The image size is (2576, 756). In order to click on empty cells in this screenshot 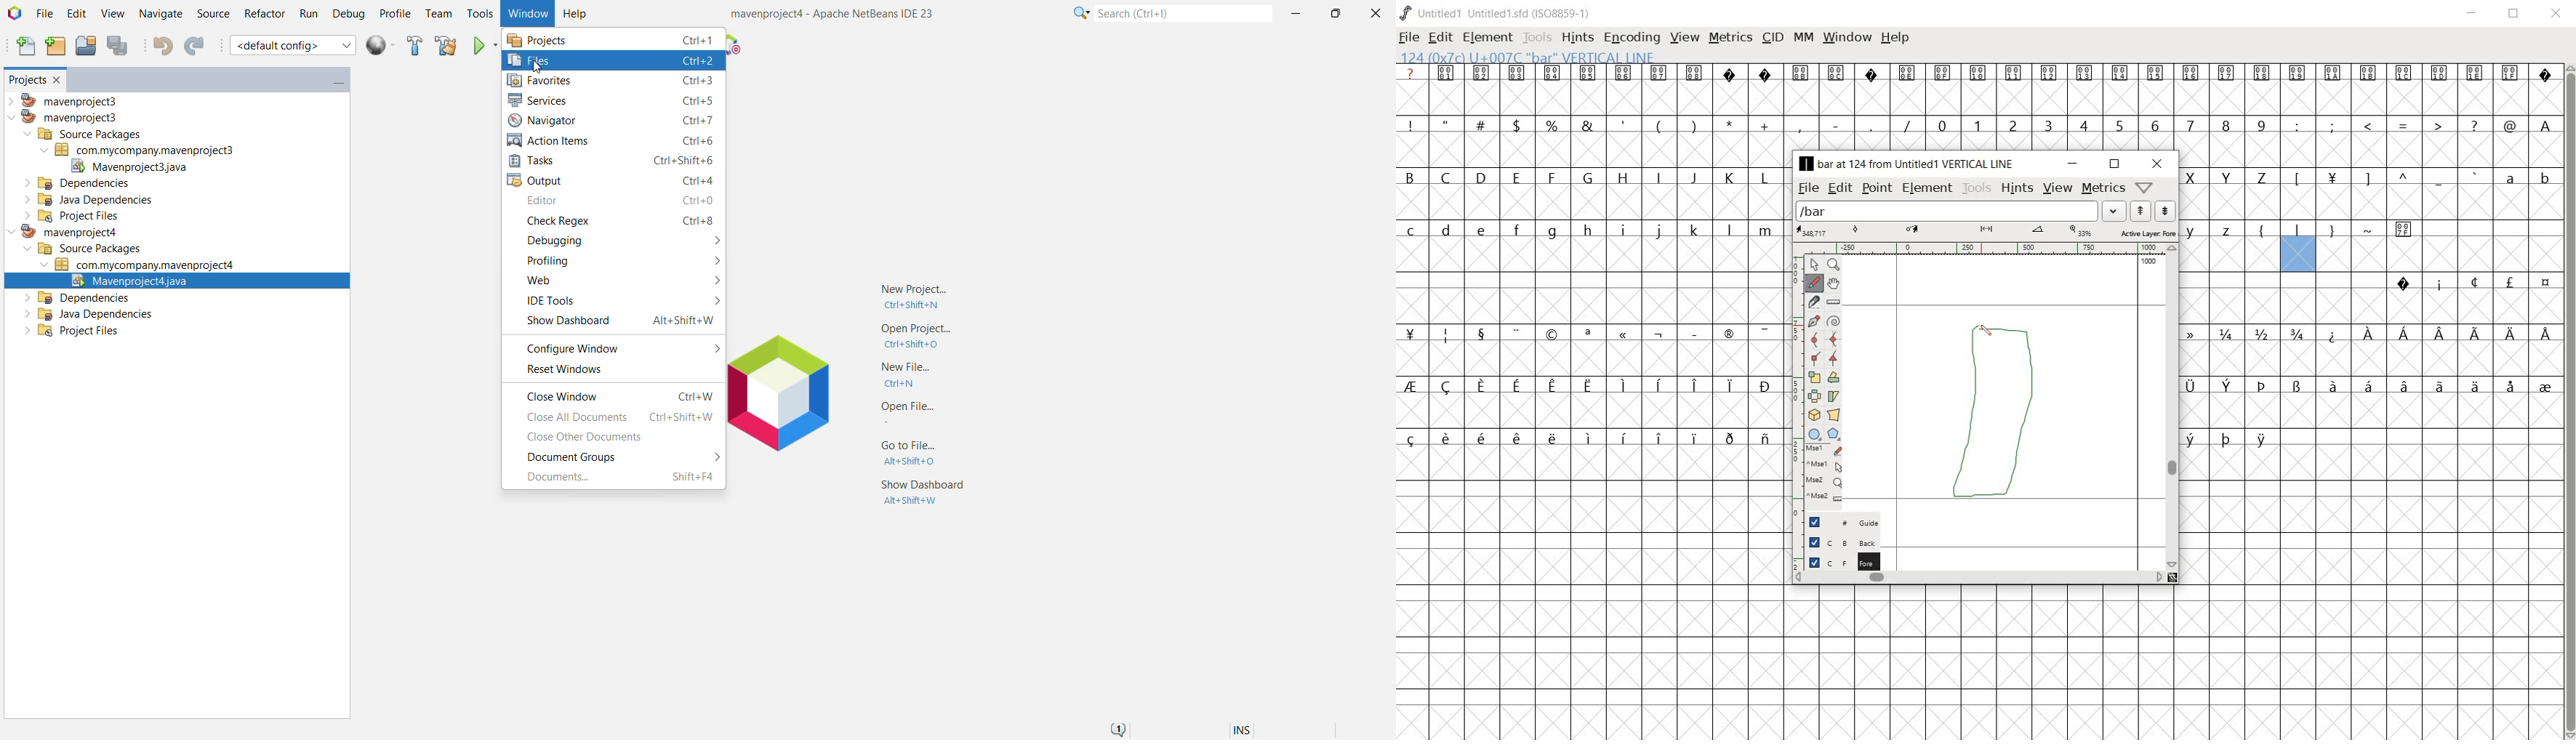, I will do `click(1592, 203)`.